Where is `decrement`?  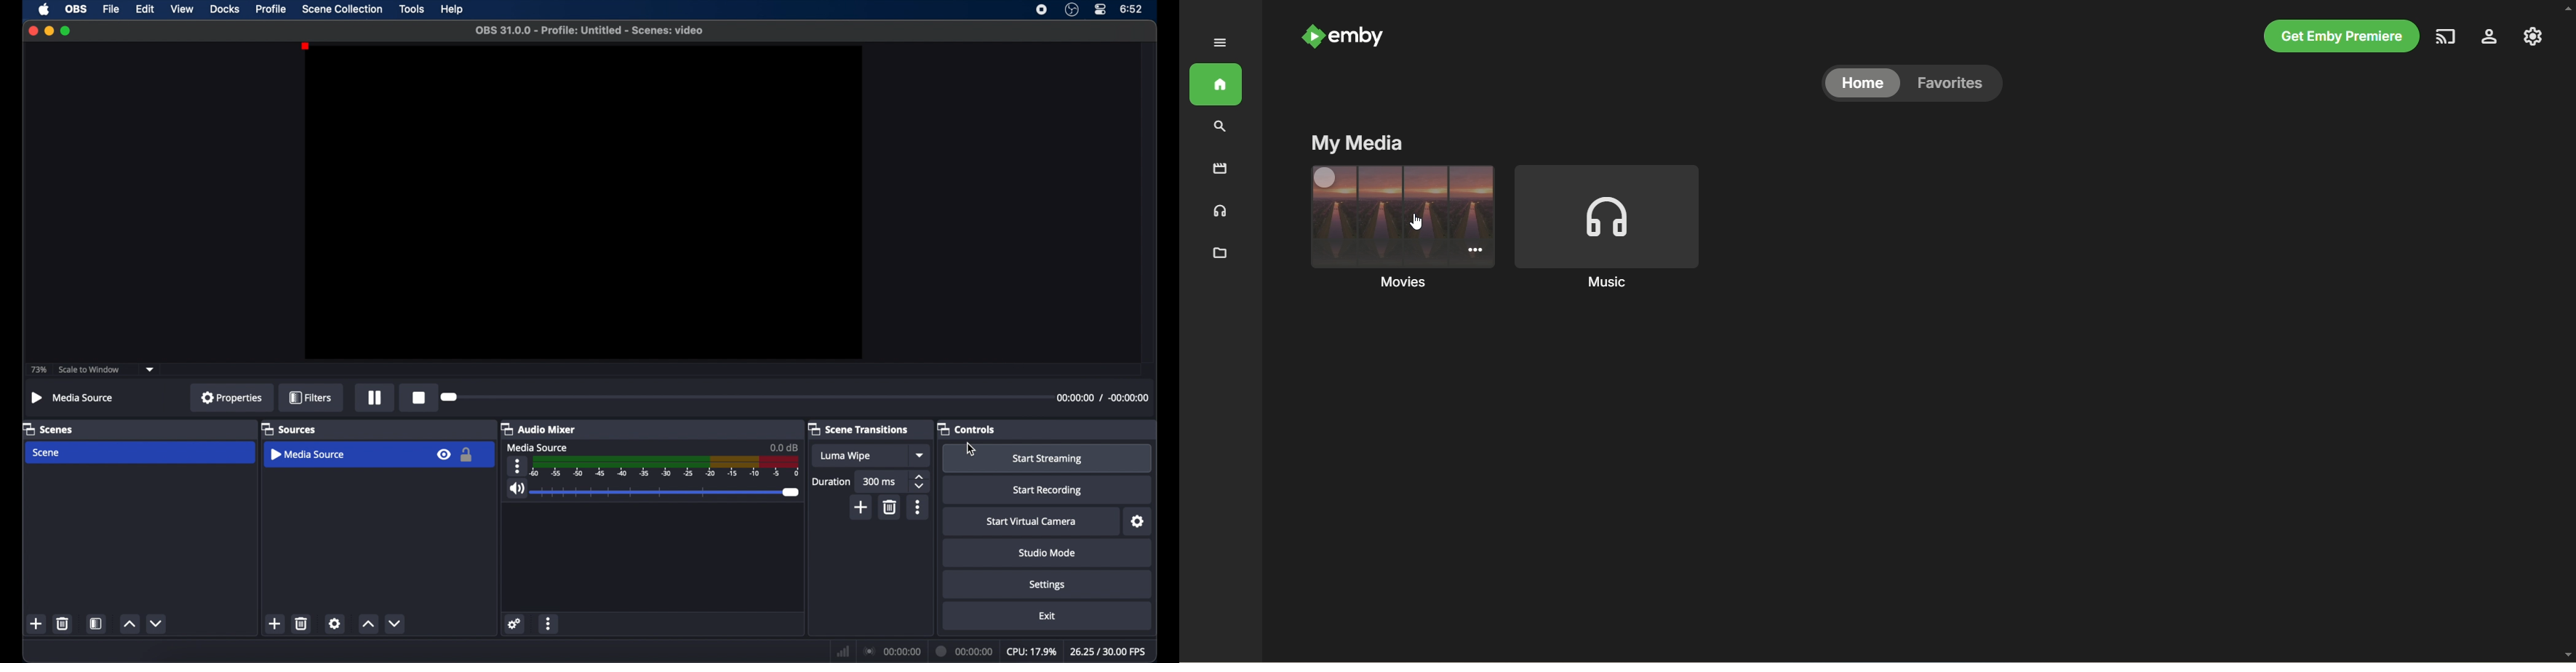
decrement is located at coordinates (396, 624).